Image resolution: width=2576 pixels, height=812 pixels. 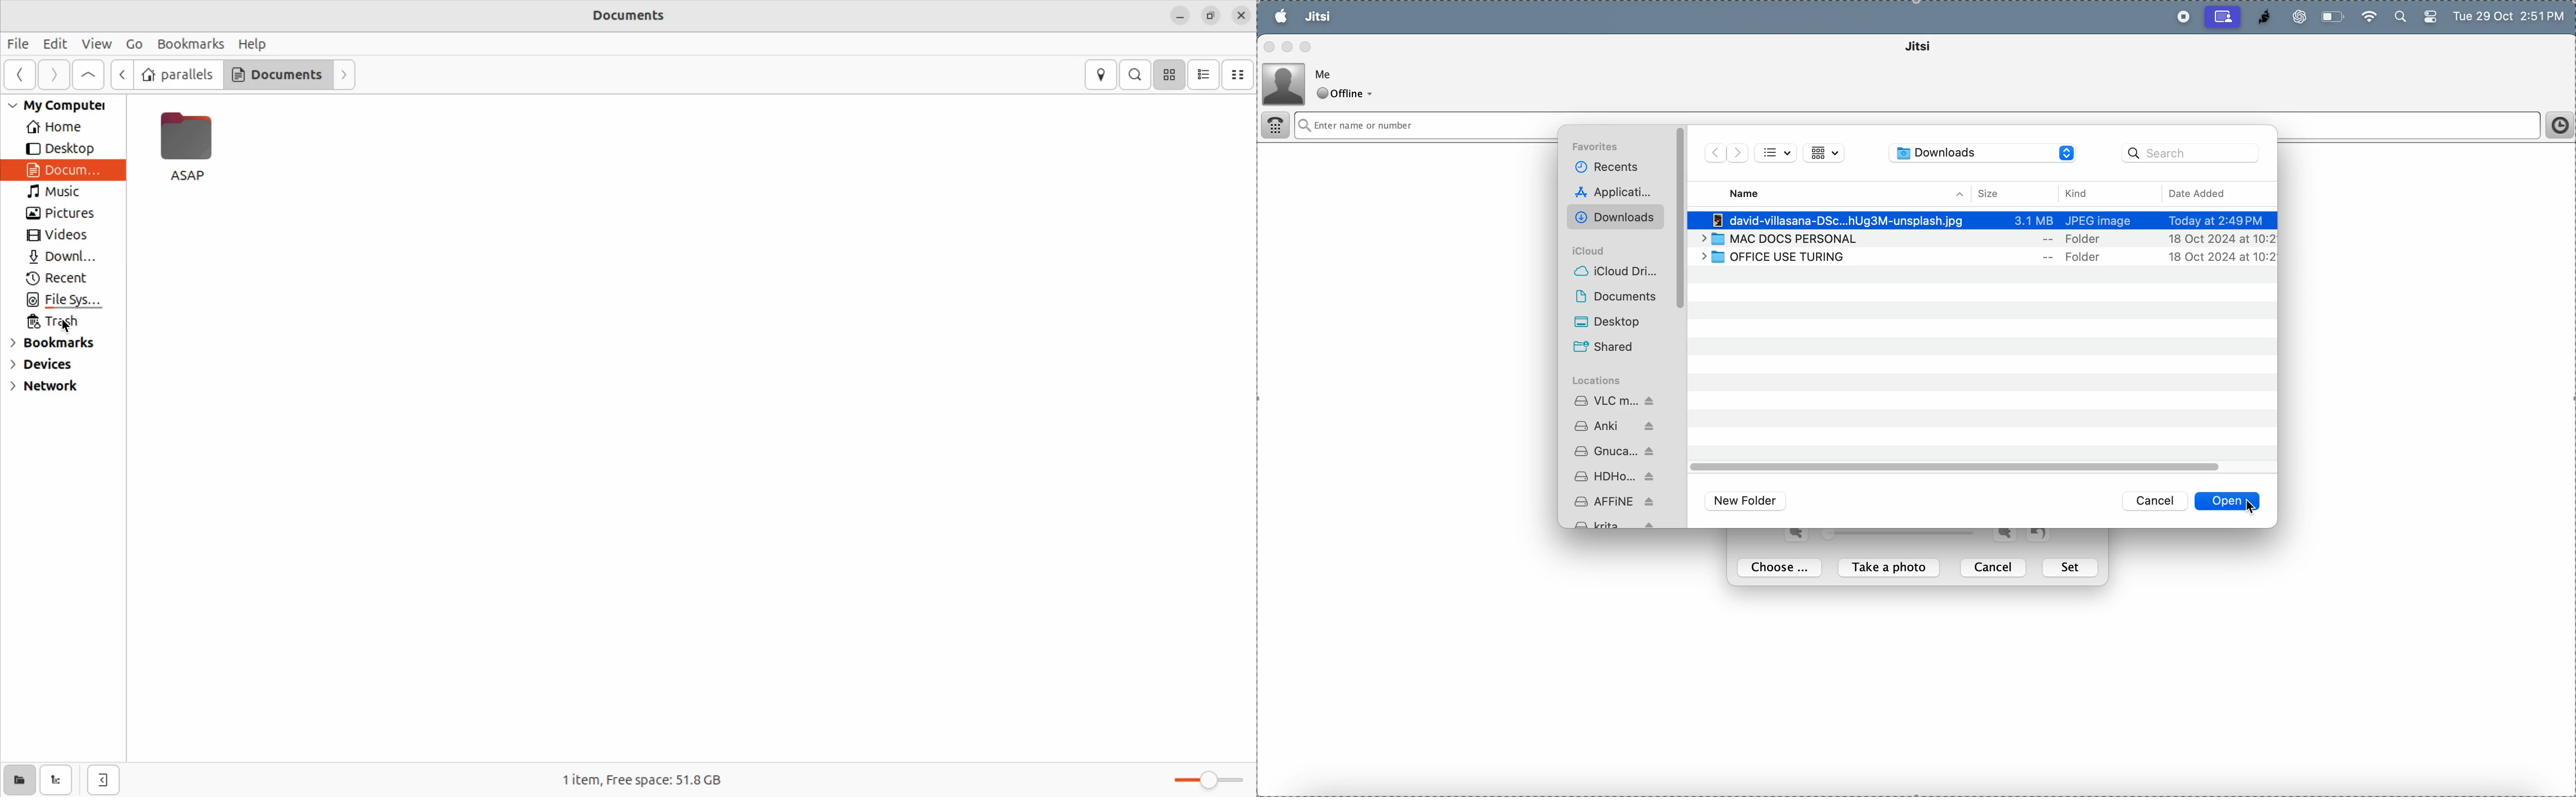 I want to click on maximize, so click(x=1307, y=45).